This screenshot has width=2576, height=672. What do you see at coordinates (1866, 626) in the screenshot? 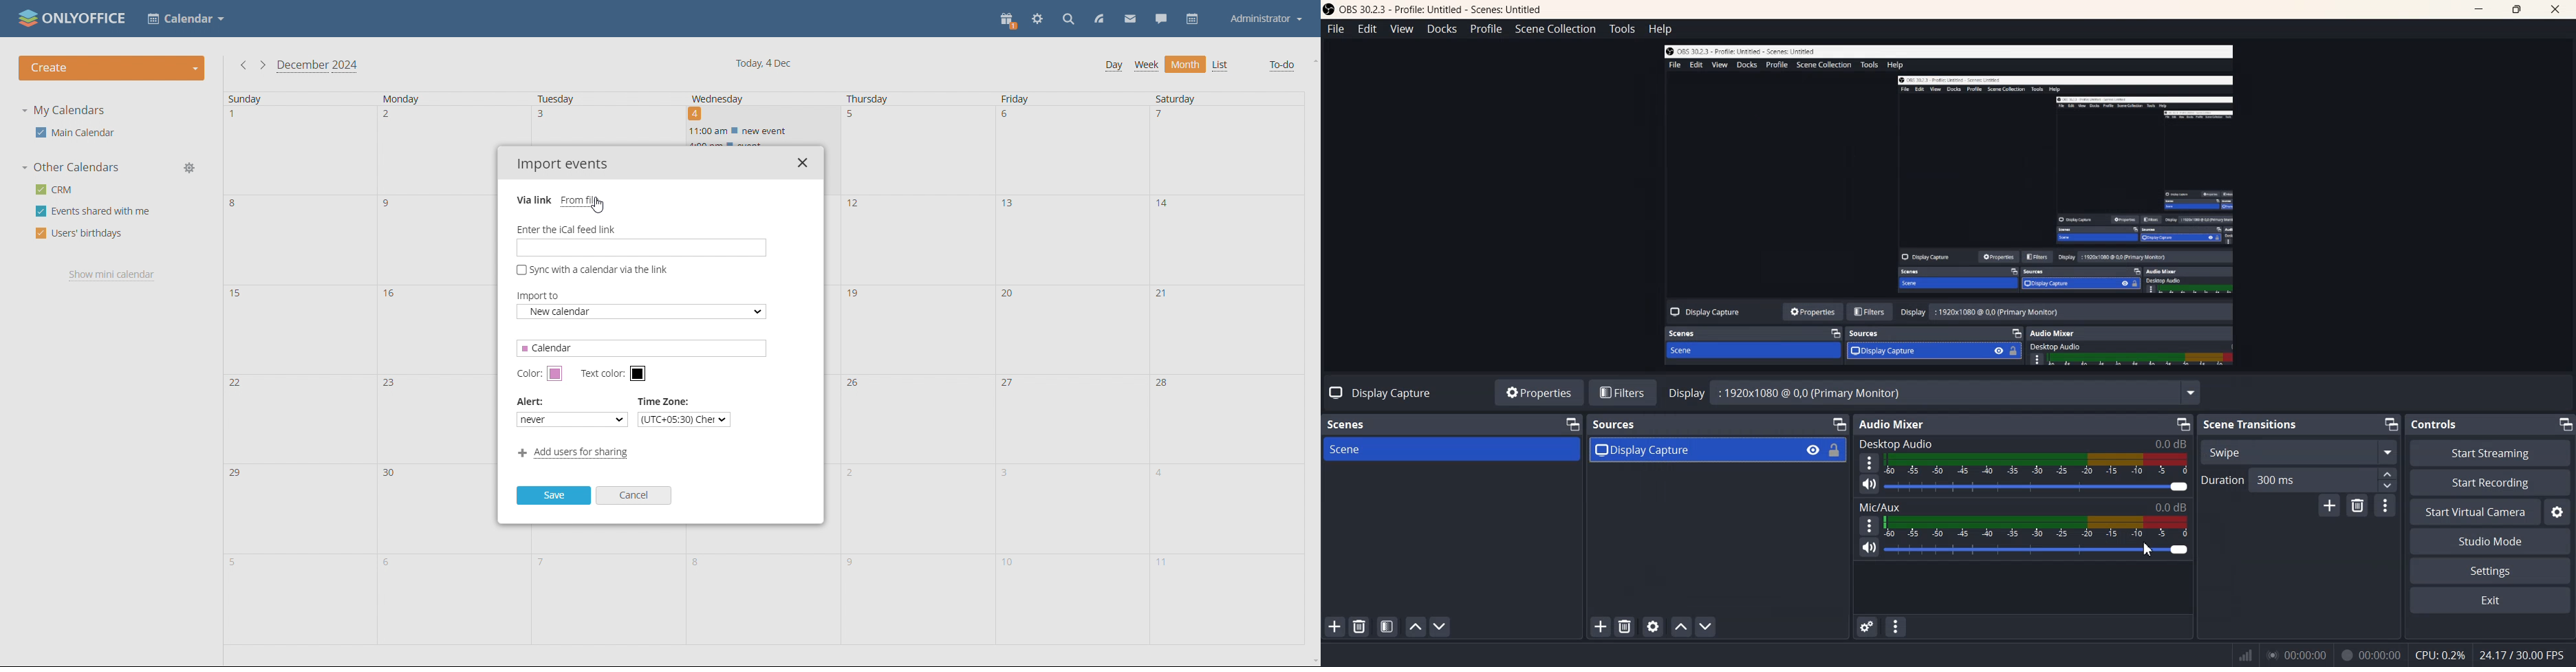
I see `Advance Audio Properties` at bounding box center [1866, 626].